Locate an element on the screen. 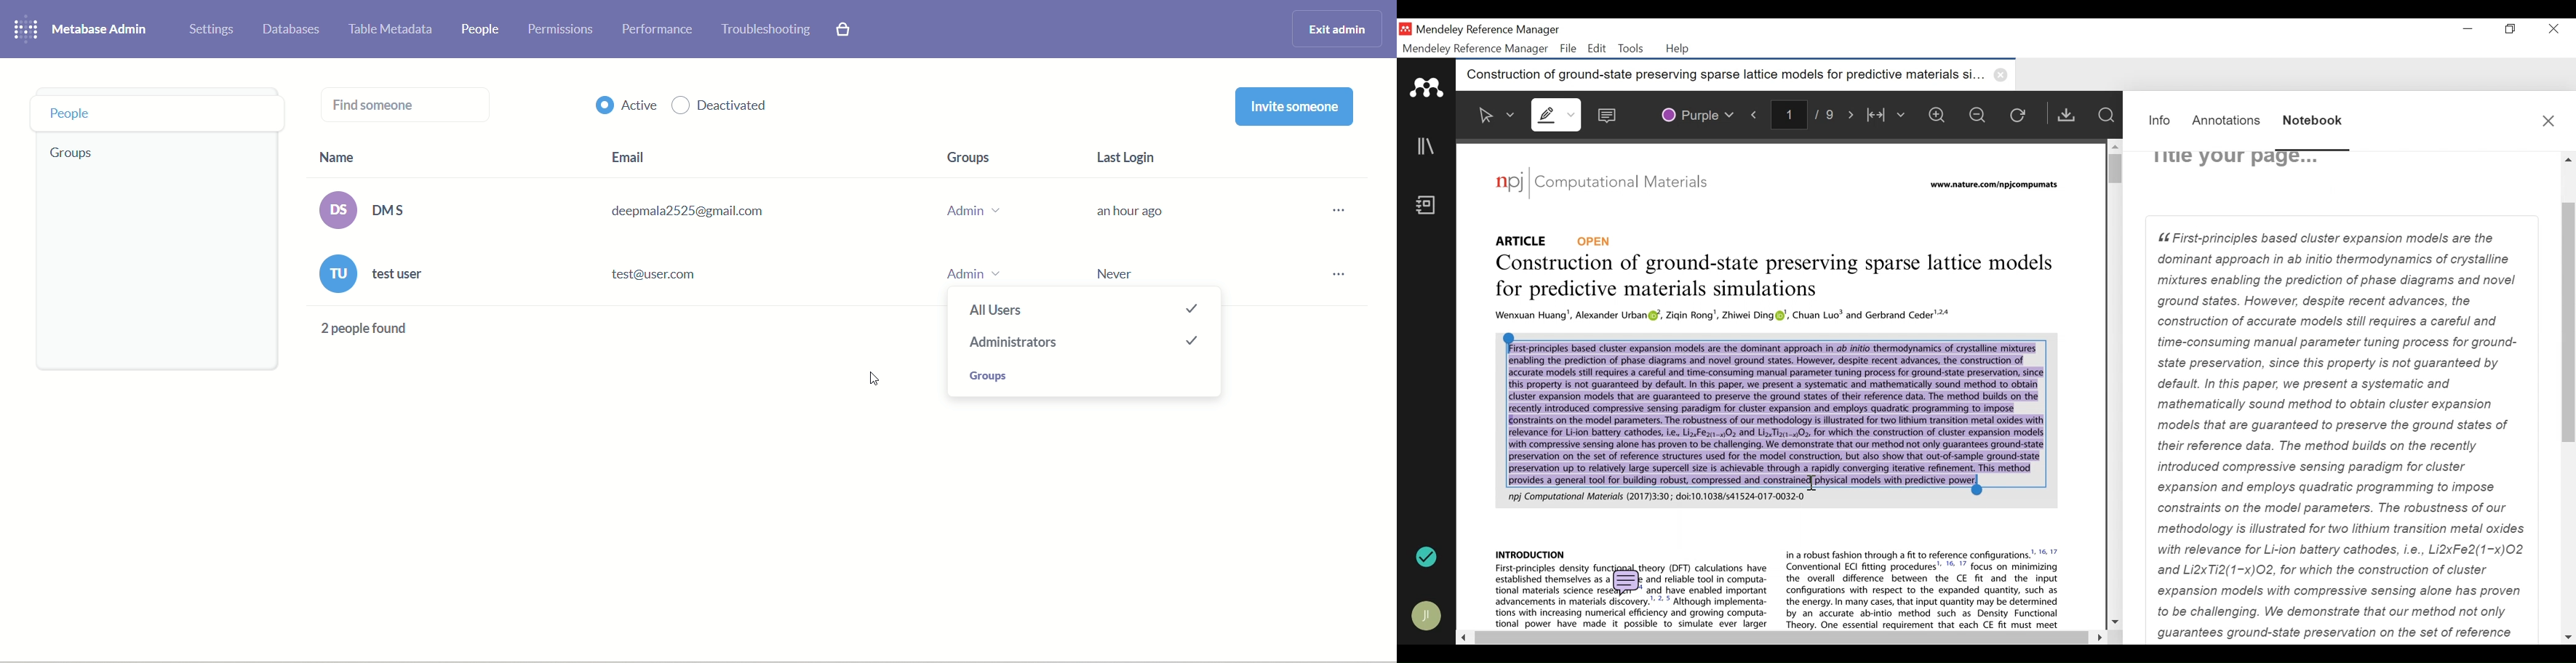 The width and height of the screenshot is (2576, 672). Restore is located at coordinates (2512, 29).